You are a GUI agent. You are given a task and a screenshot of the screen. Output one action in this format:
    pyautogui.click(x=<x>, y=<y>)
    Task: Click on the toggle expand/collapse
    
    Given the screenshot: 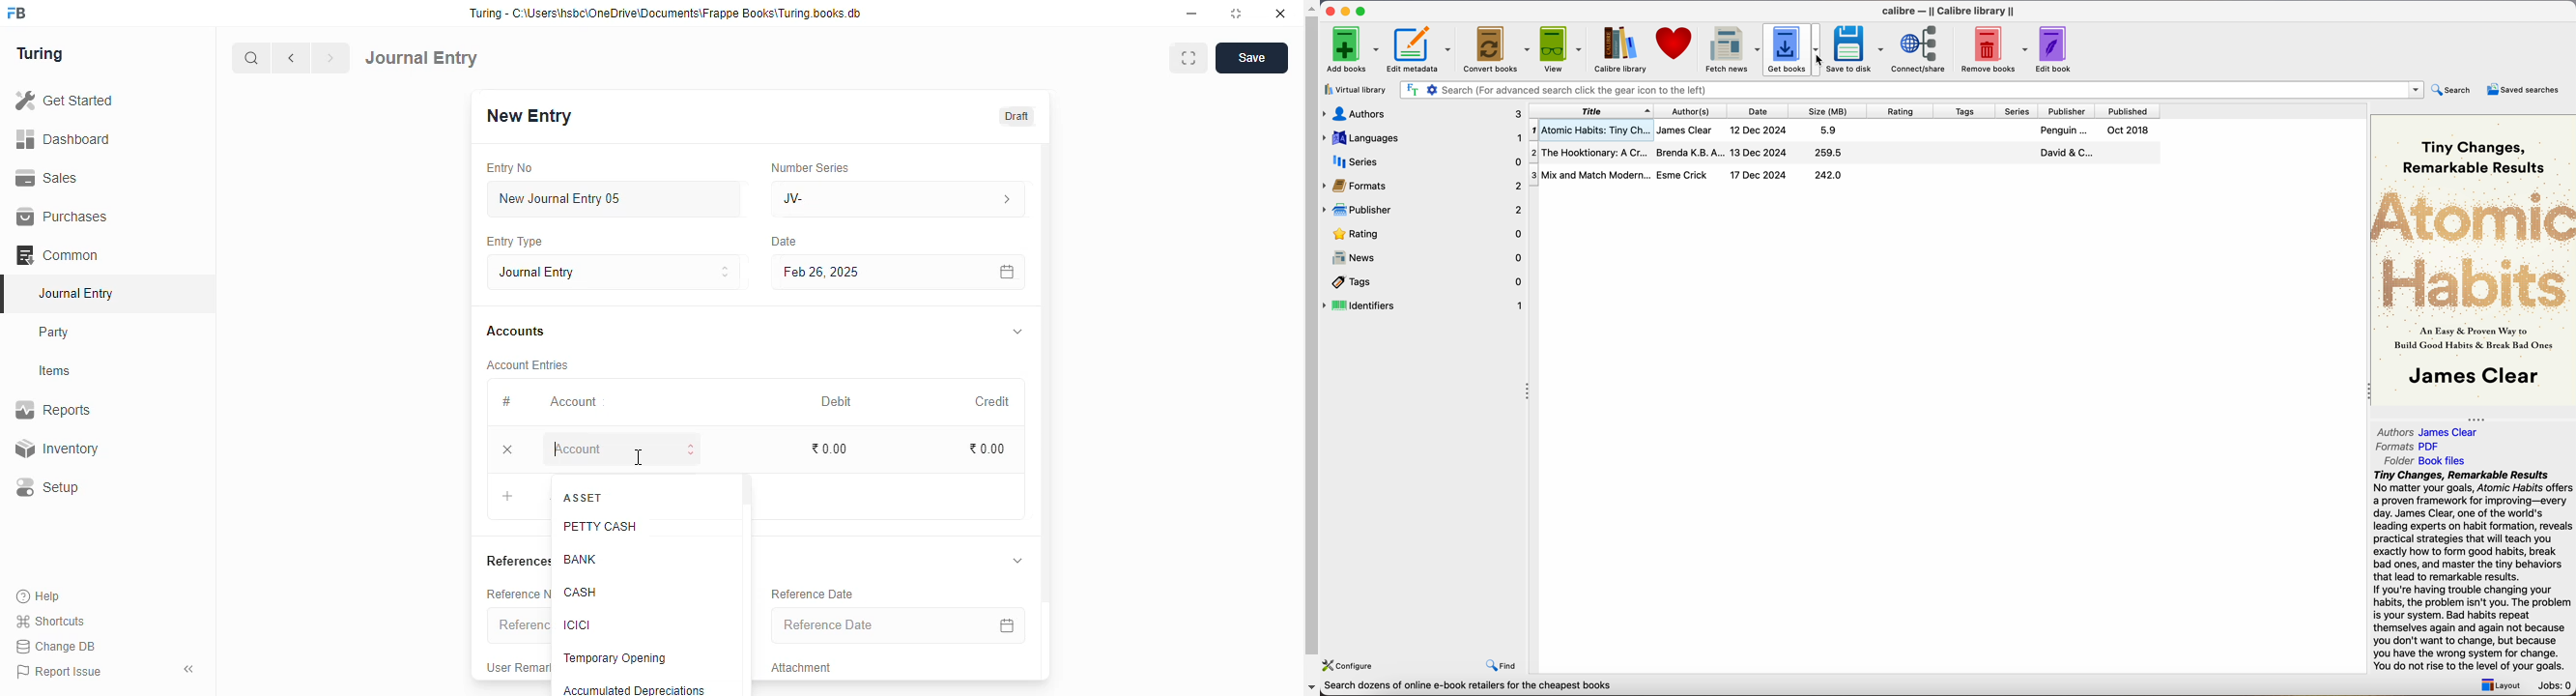 What is the action you would take?
    pyautogui.click(x=1016, y=332)
    